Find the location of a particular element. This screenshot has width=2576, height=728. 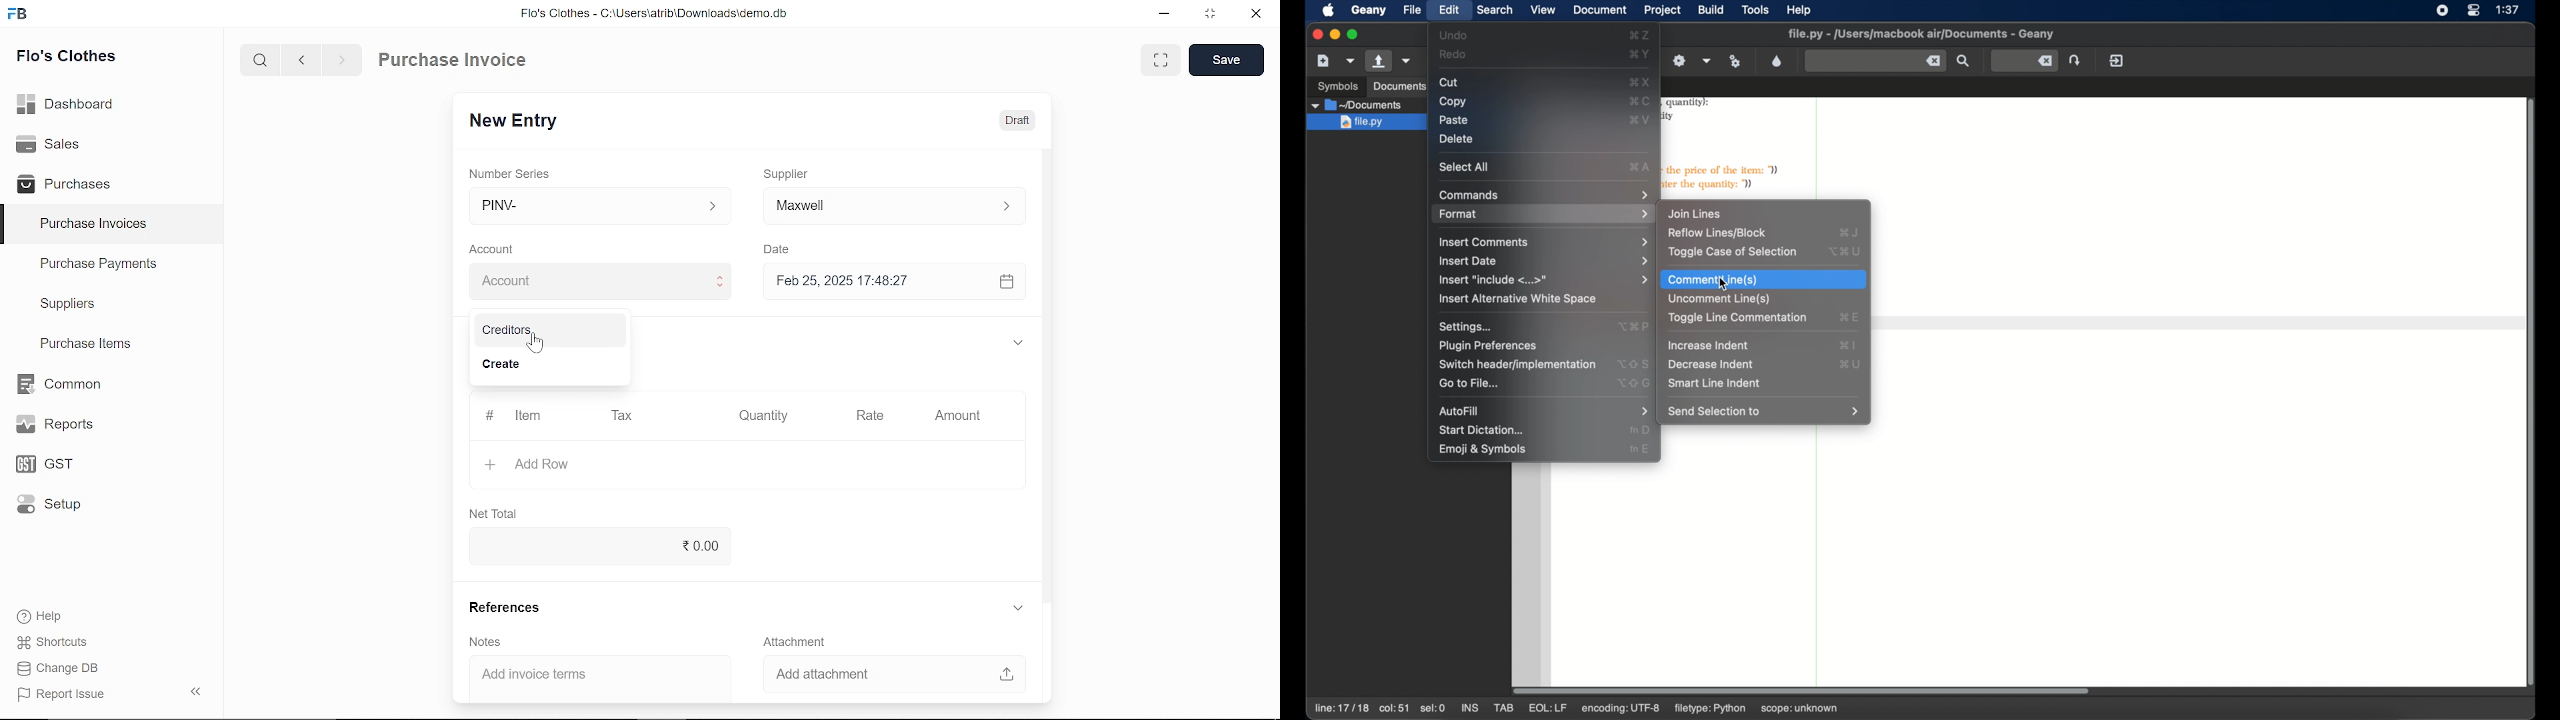

select all shortcut is located at coordinates (1639, 167).